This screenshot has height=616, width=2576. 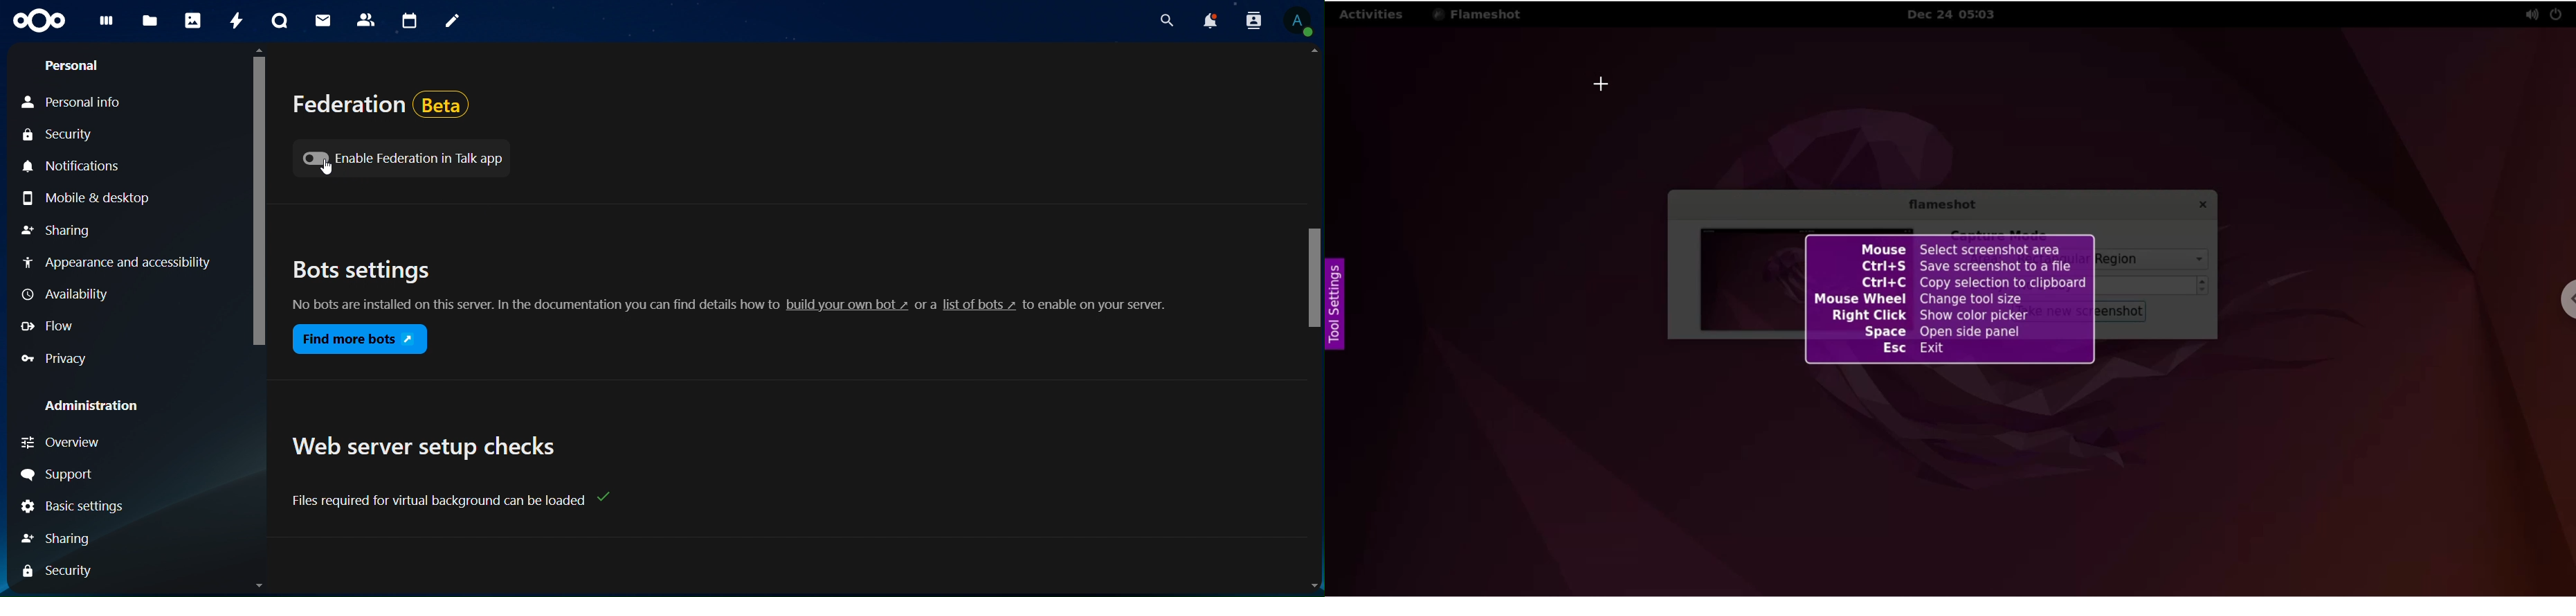 What do you see at coordinates (425, 445) in the screenshot?
I see `web server setup checks` at bounding box center [425, 445].